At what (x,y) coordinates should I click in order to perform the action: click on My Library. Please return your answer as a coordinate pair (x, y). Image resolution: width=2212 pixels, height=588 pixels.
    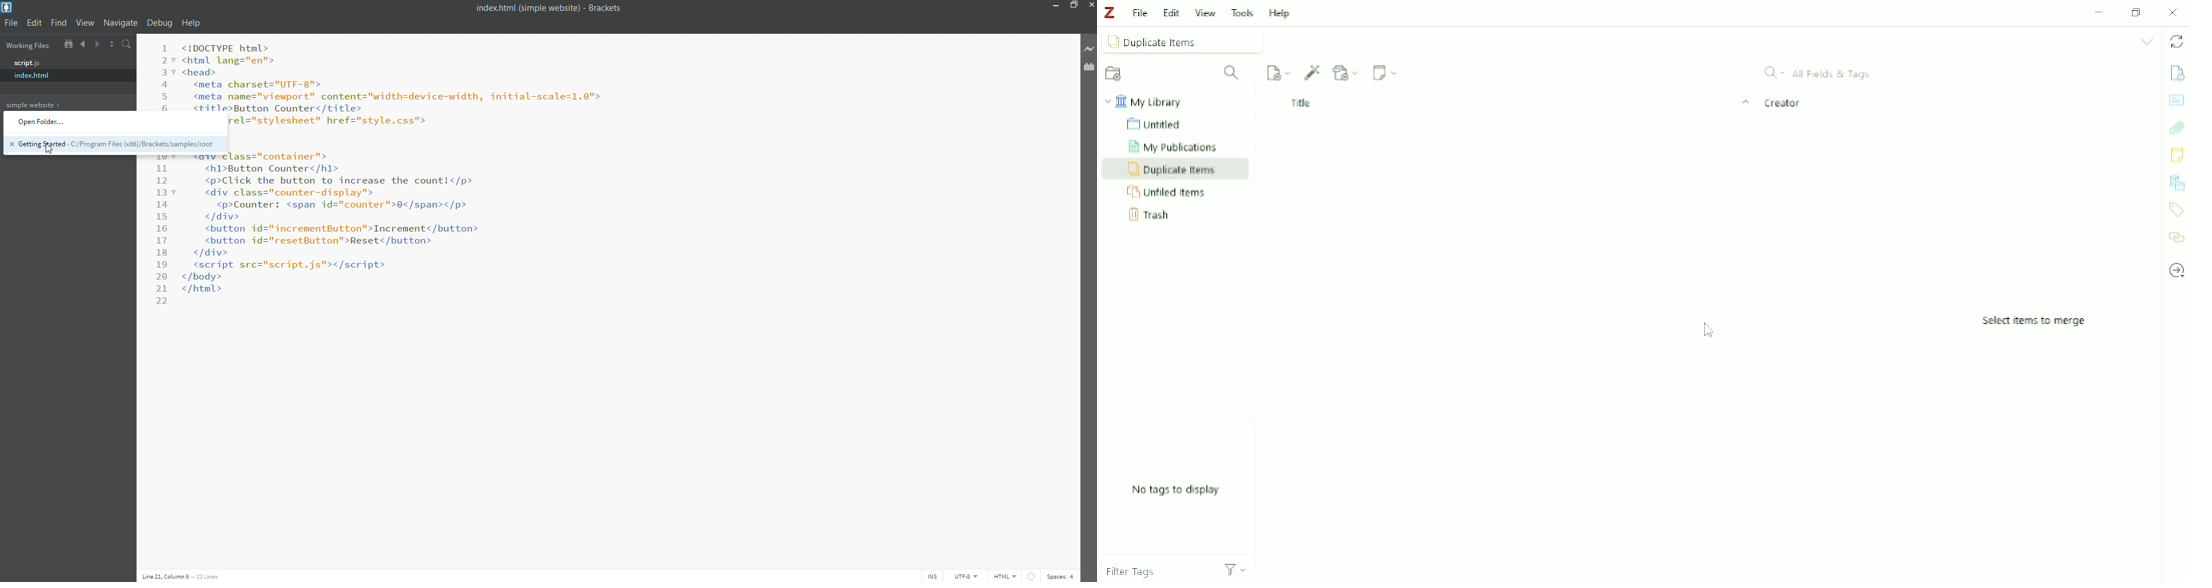
    Looking at the image, I should click on (1148, 101).